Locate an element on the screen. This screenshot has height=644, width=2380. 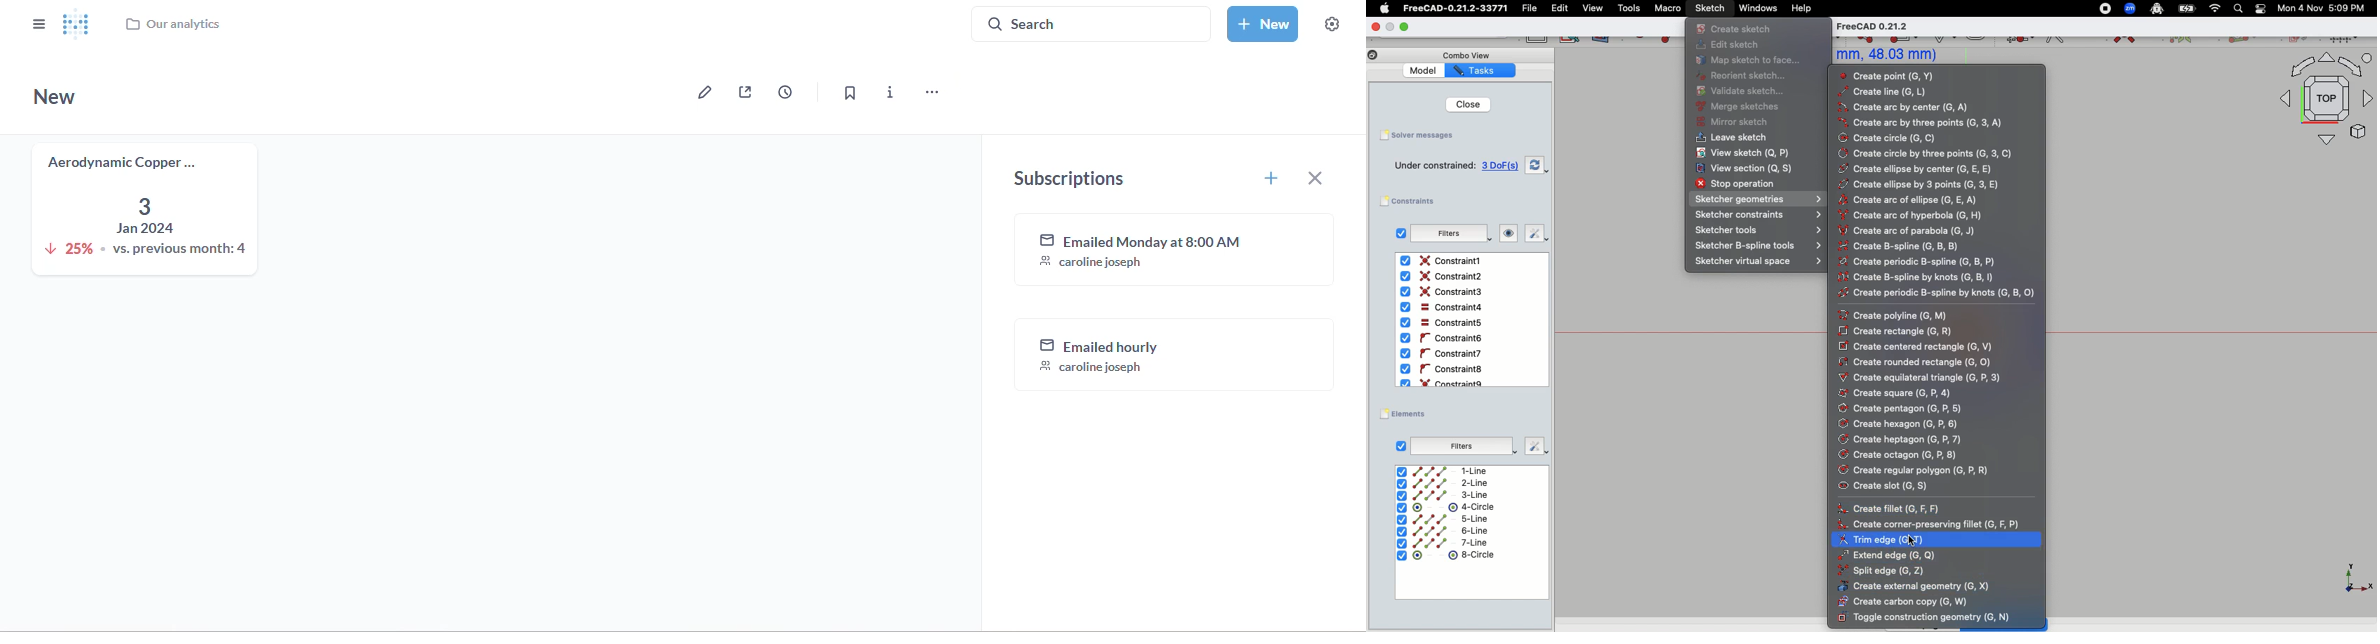
Checkbox is located at coordinates (1398, 233).